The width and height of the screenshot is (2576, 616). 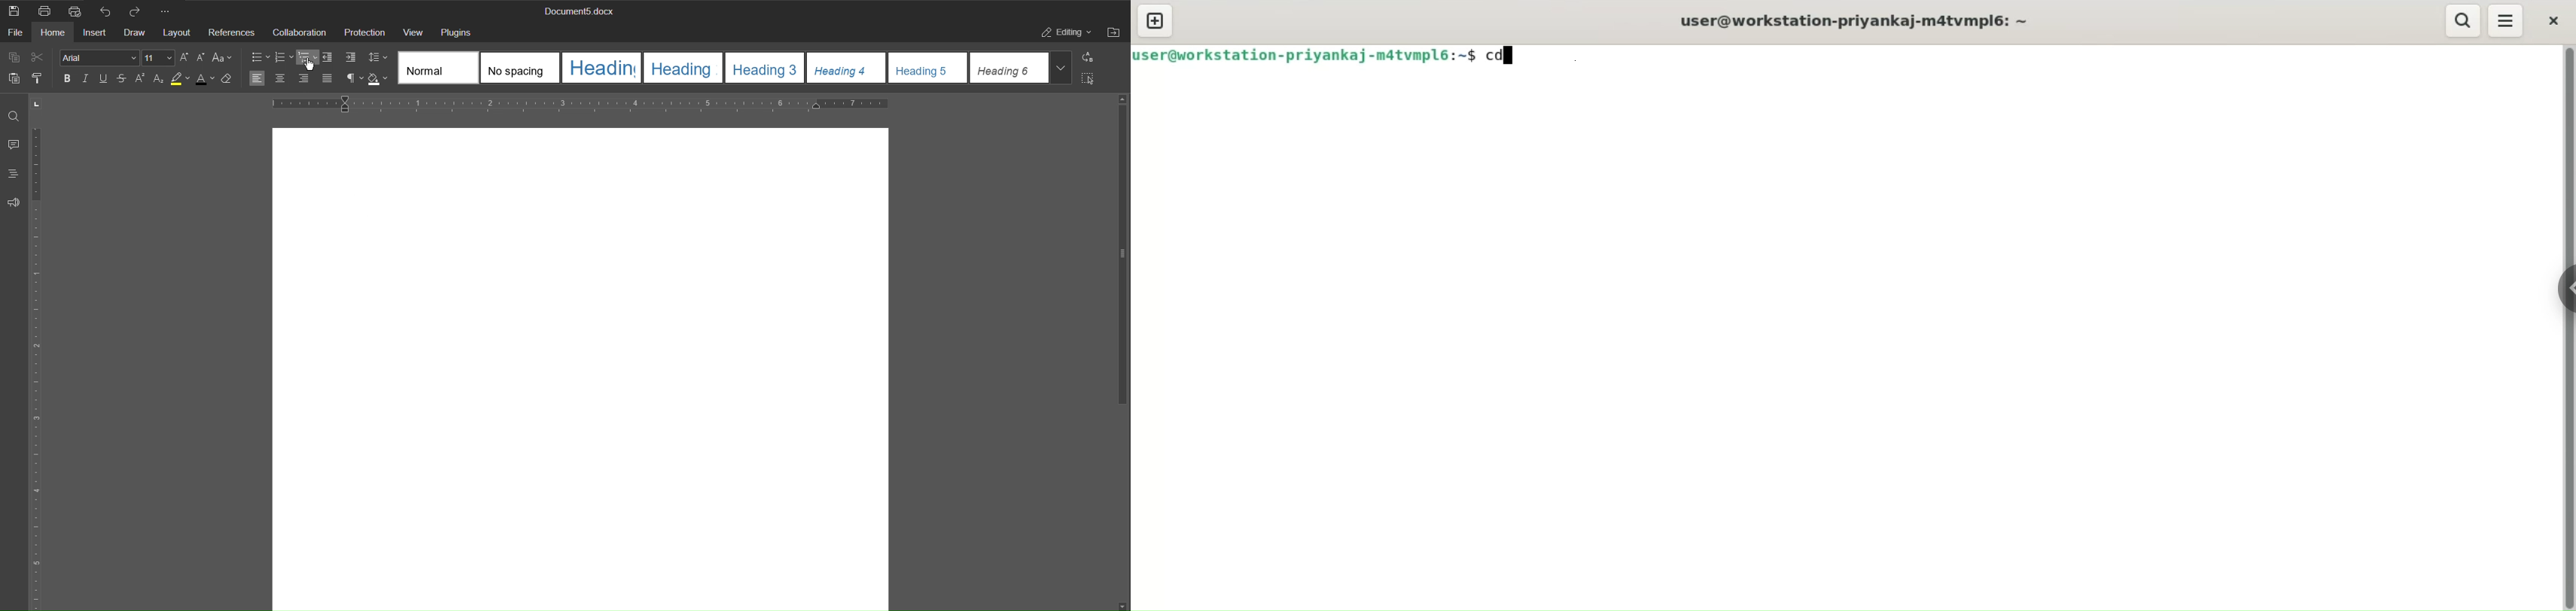 I want to click on Highlight, so click(x=182, y=78).